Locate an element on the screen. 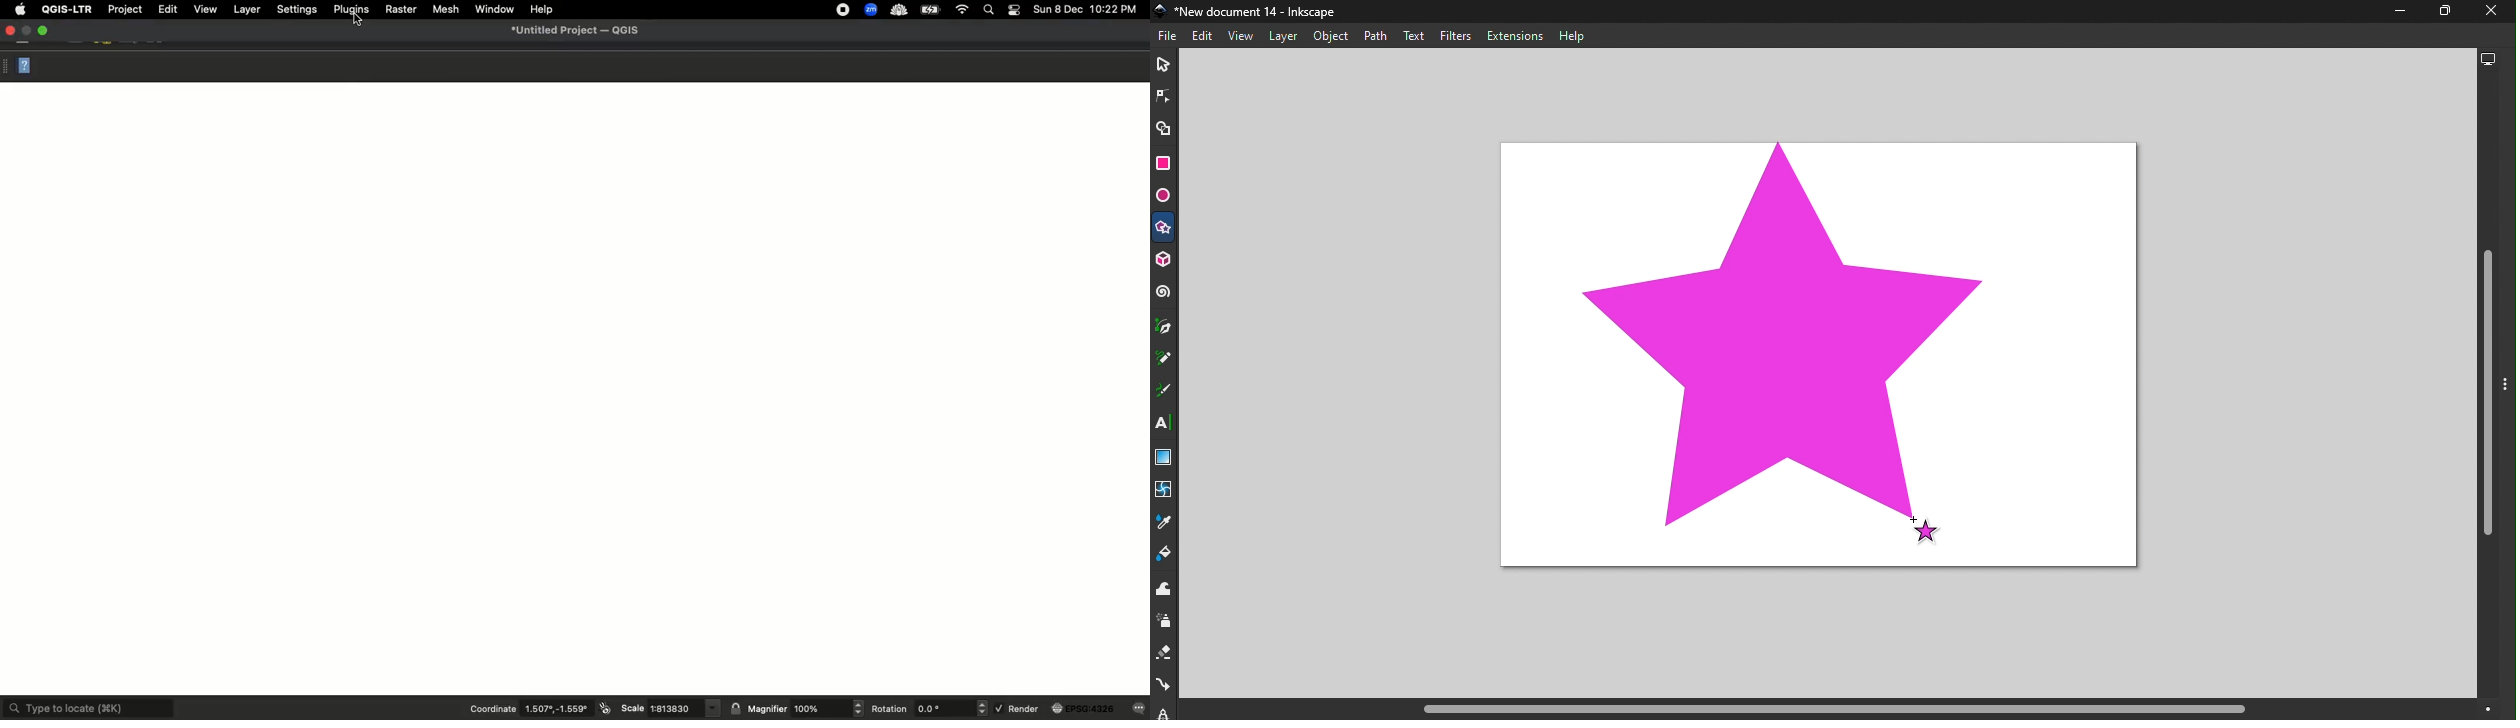 The height and width of the screenshot is (728, 2520). Scale is located at coordinates (633, 707).